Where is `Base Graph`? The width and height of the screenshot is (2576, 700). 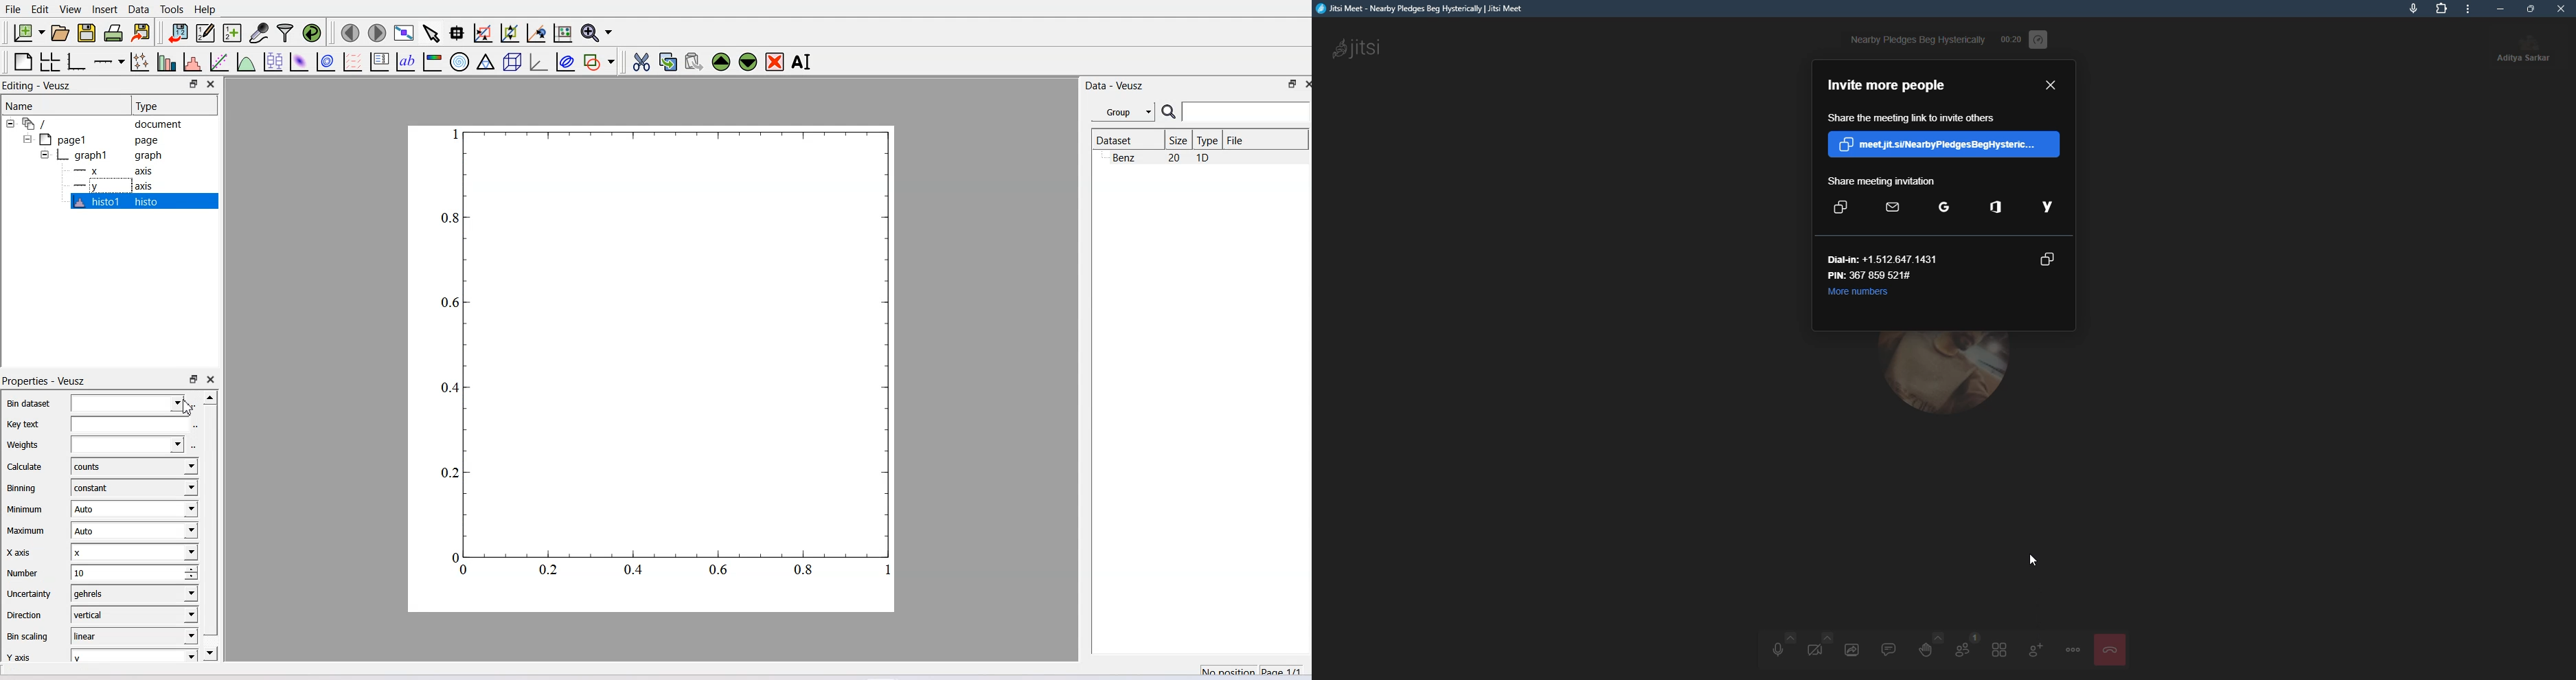 Base Graph is located at coordinates (77, 62).